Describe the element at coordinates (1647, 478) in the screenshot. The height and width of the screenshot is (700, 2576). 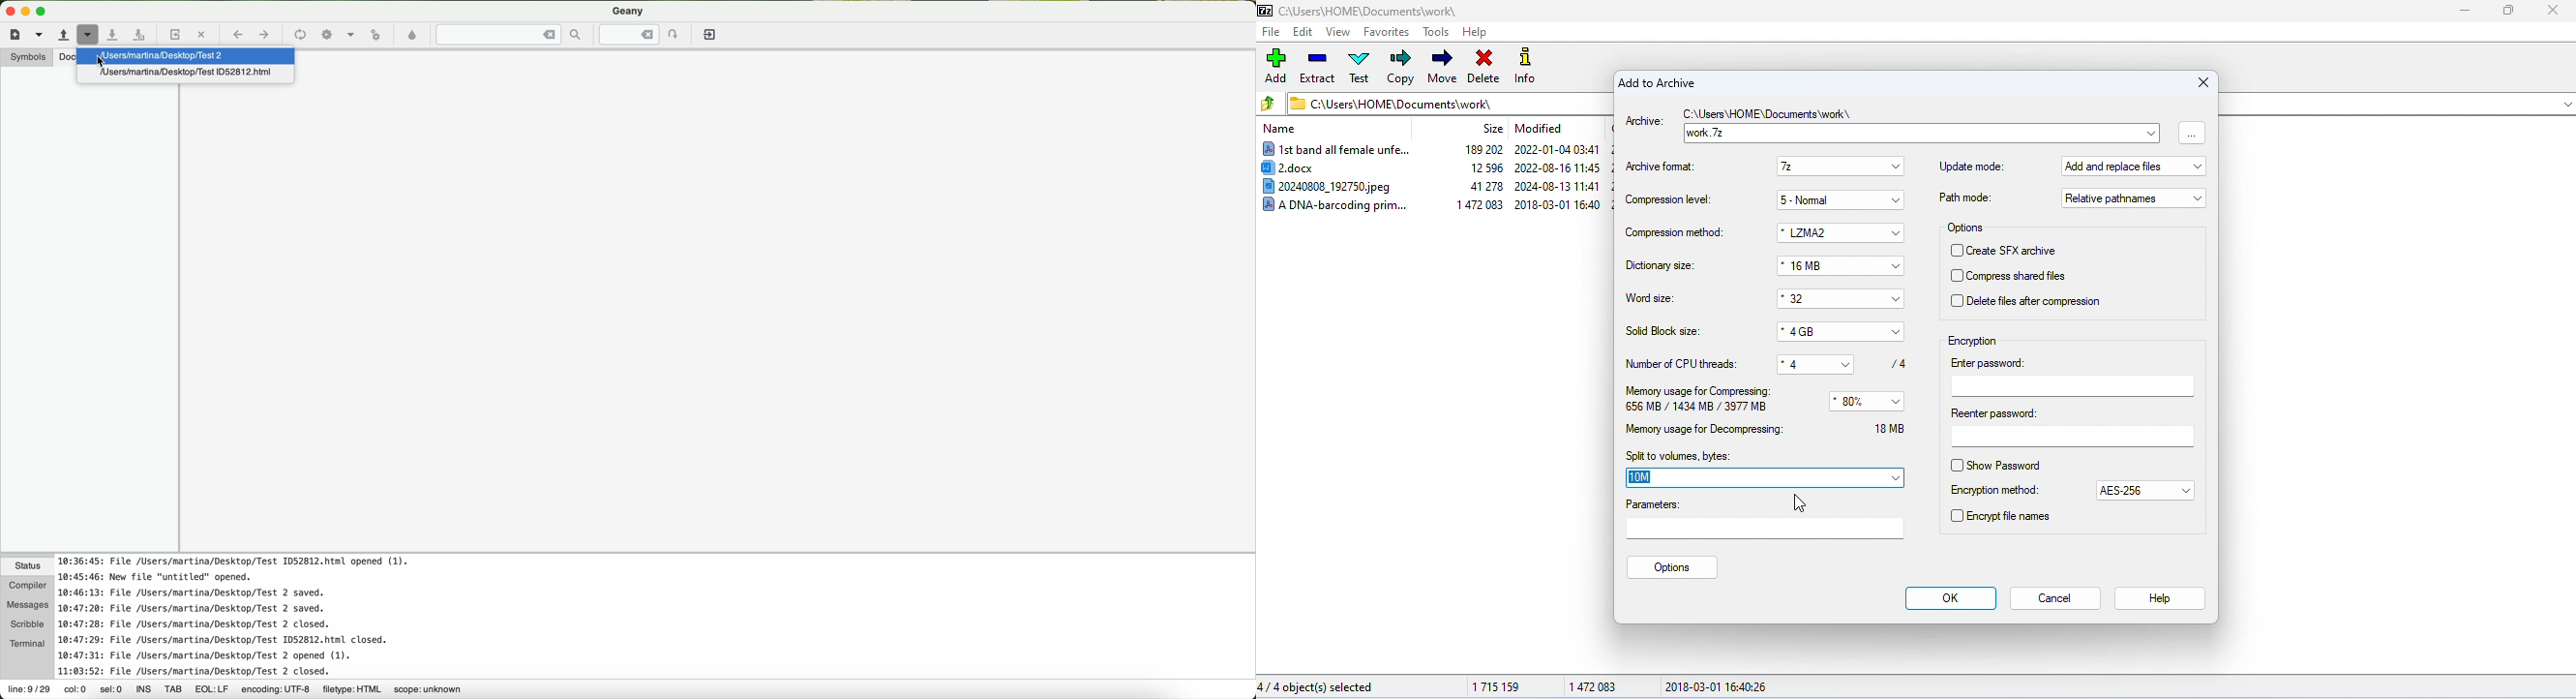
I see `10M selected` at that location.